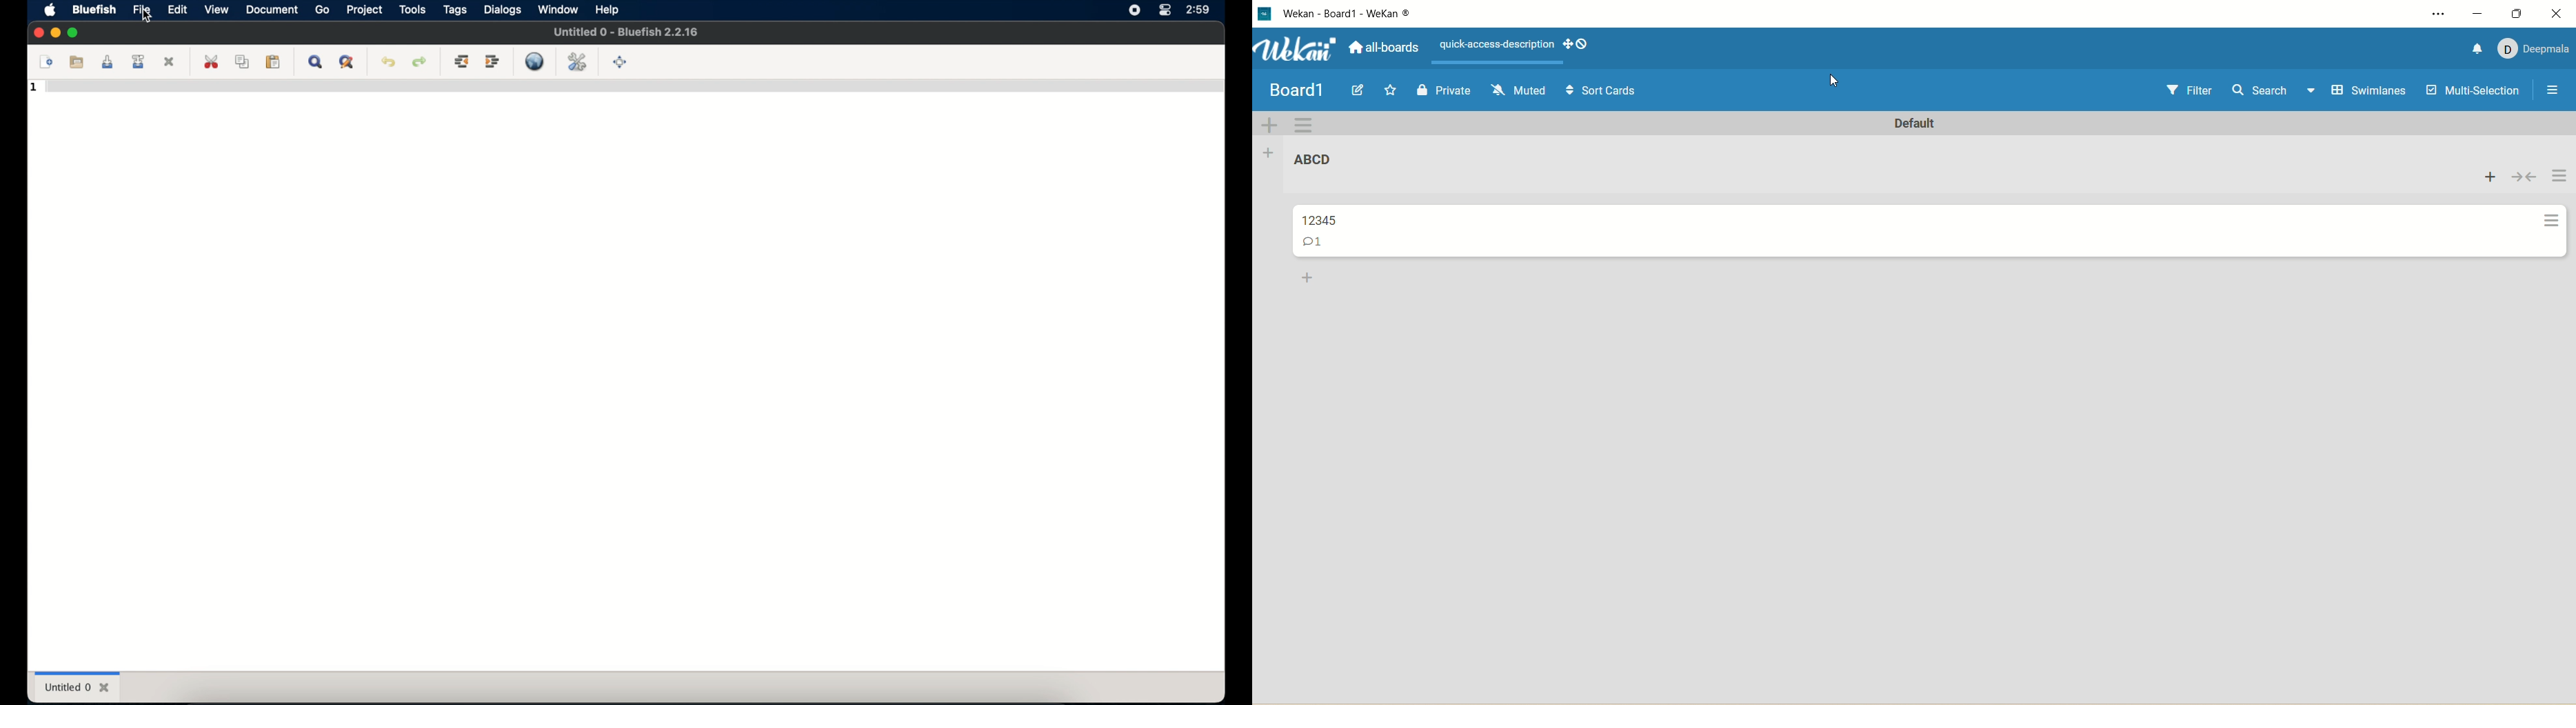 This screenshot has height=728, width=2576. What do you see at coordinates (1836, 83) in the screenshot?
I see `cursor` at bounding box center [1836, 83].